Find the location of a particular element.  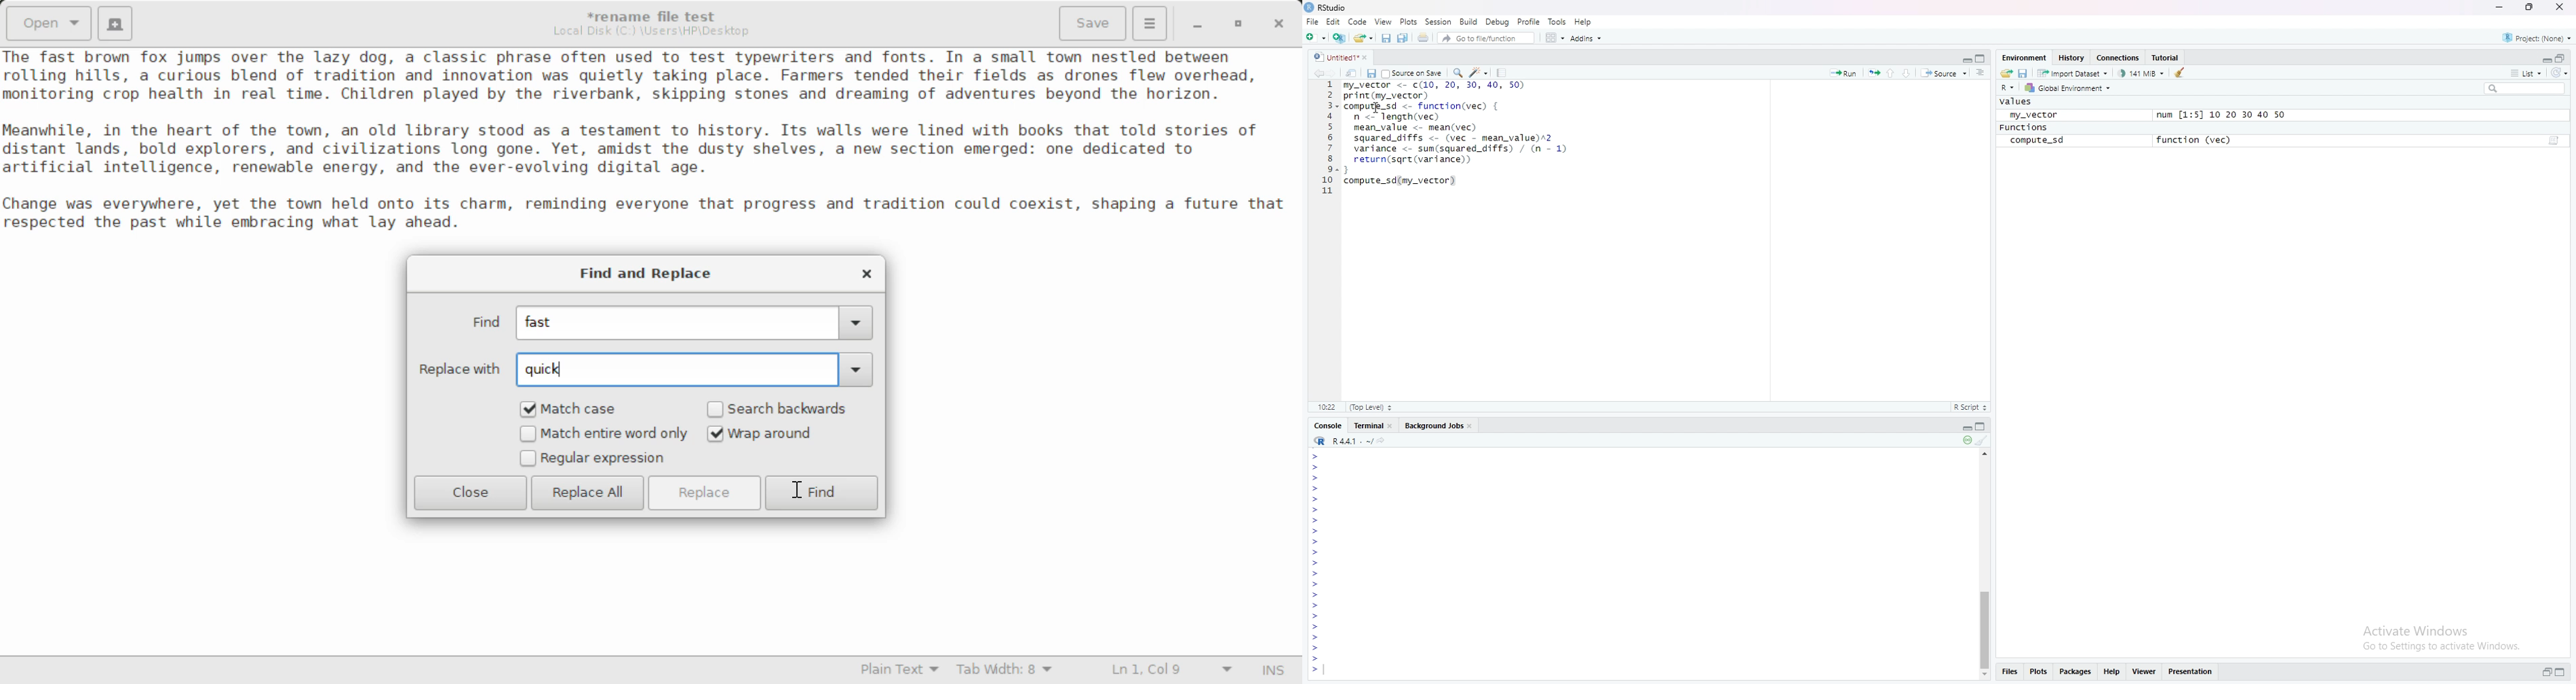

Untitled1* is located at coordinates (1343, 58).